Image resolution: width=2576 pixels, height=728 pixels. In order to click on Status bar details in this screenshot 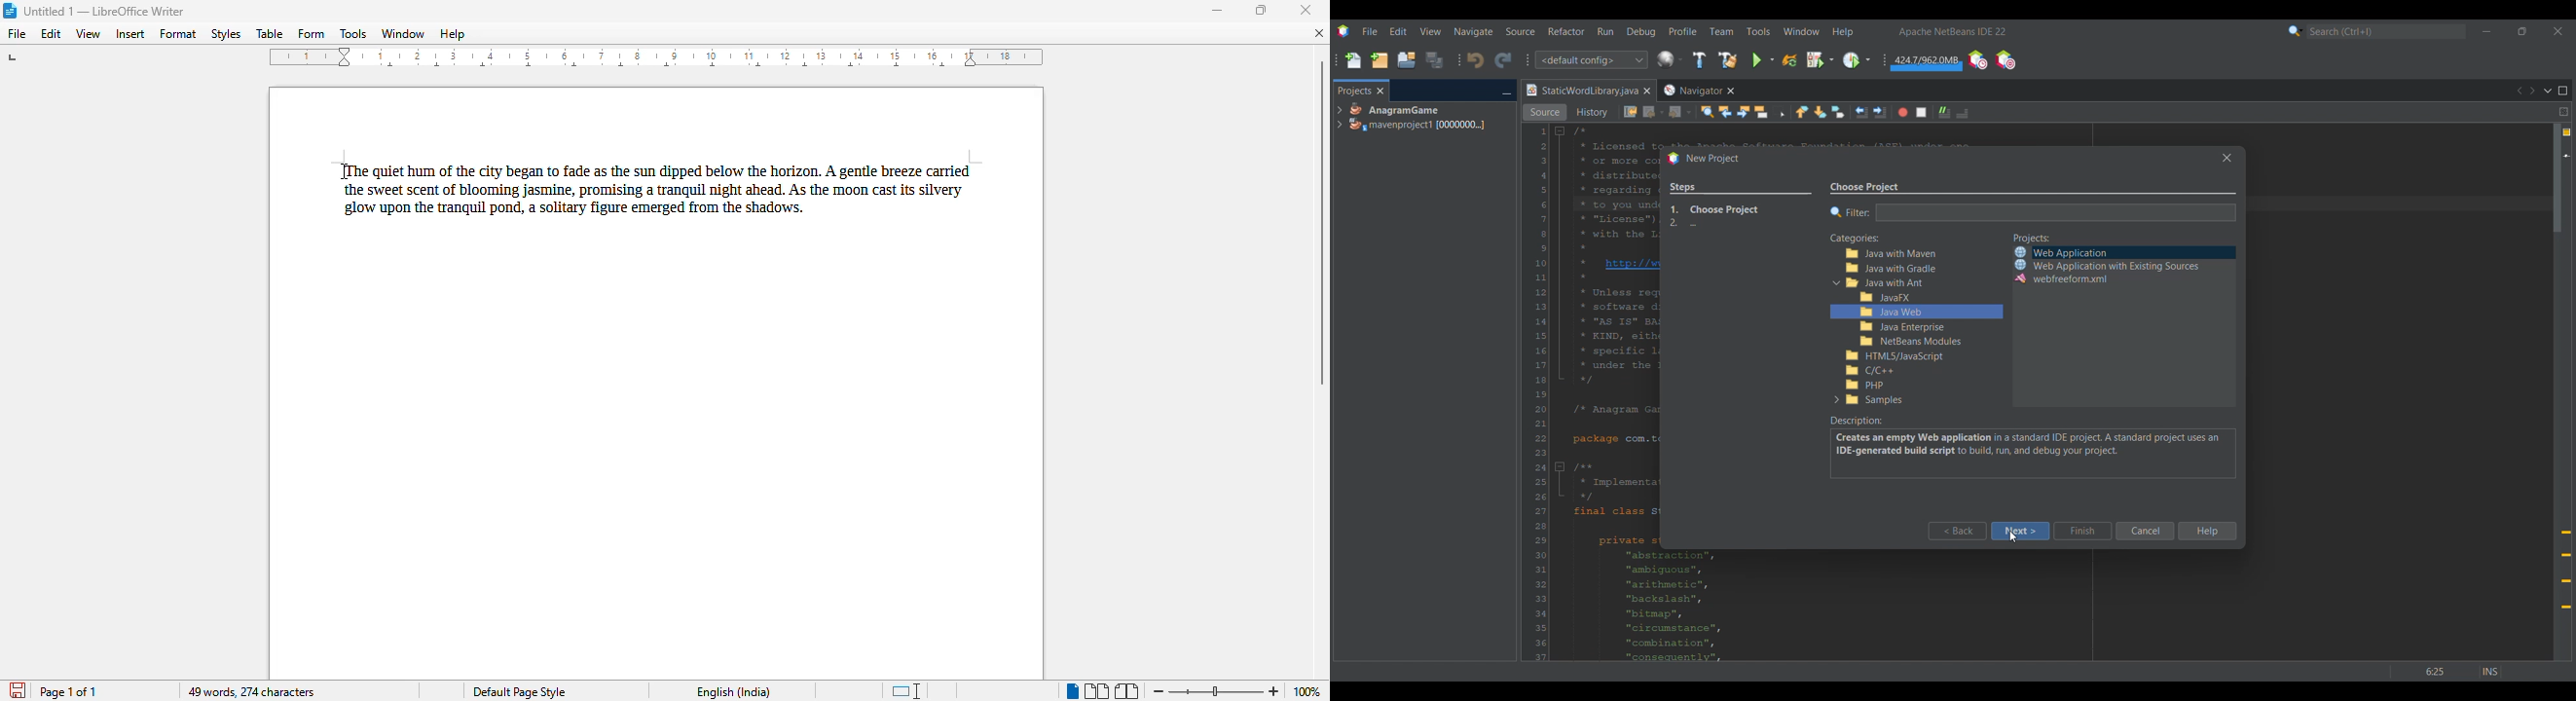, I will do `click(2446, 671)`.